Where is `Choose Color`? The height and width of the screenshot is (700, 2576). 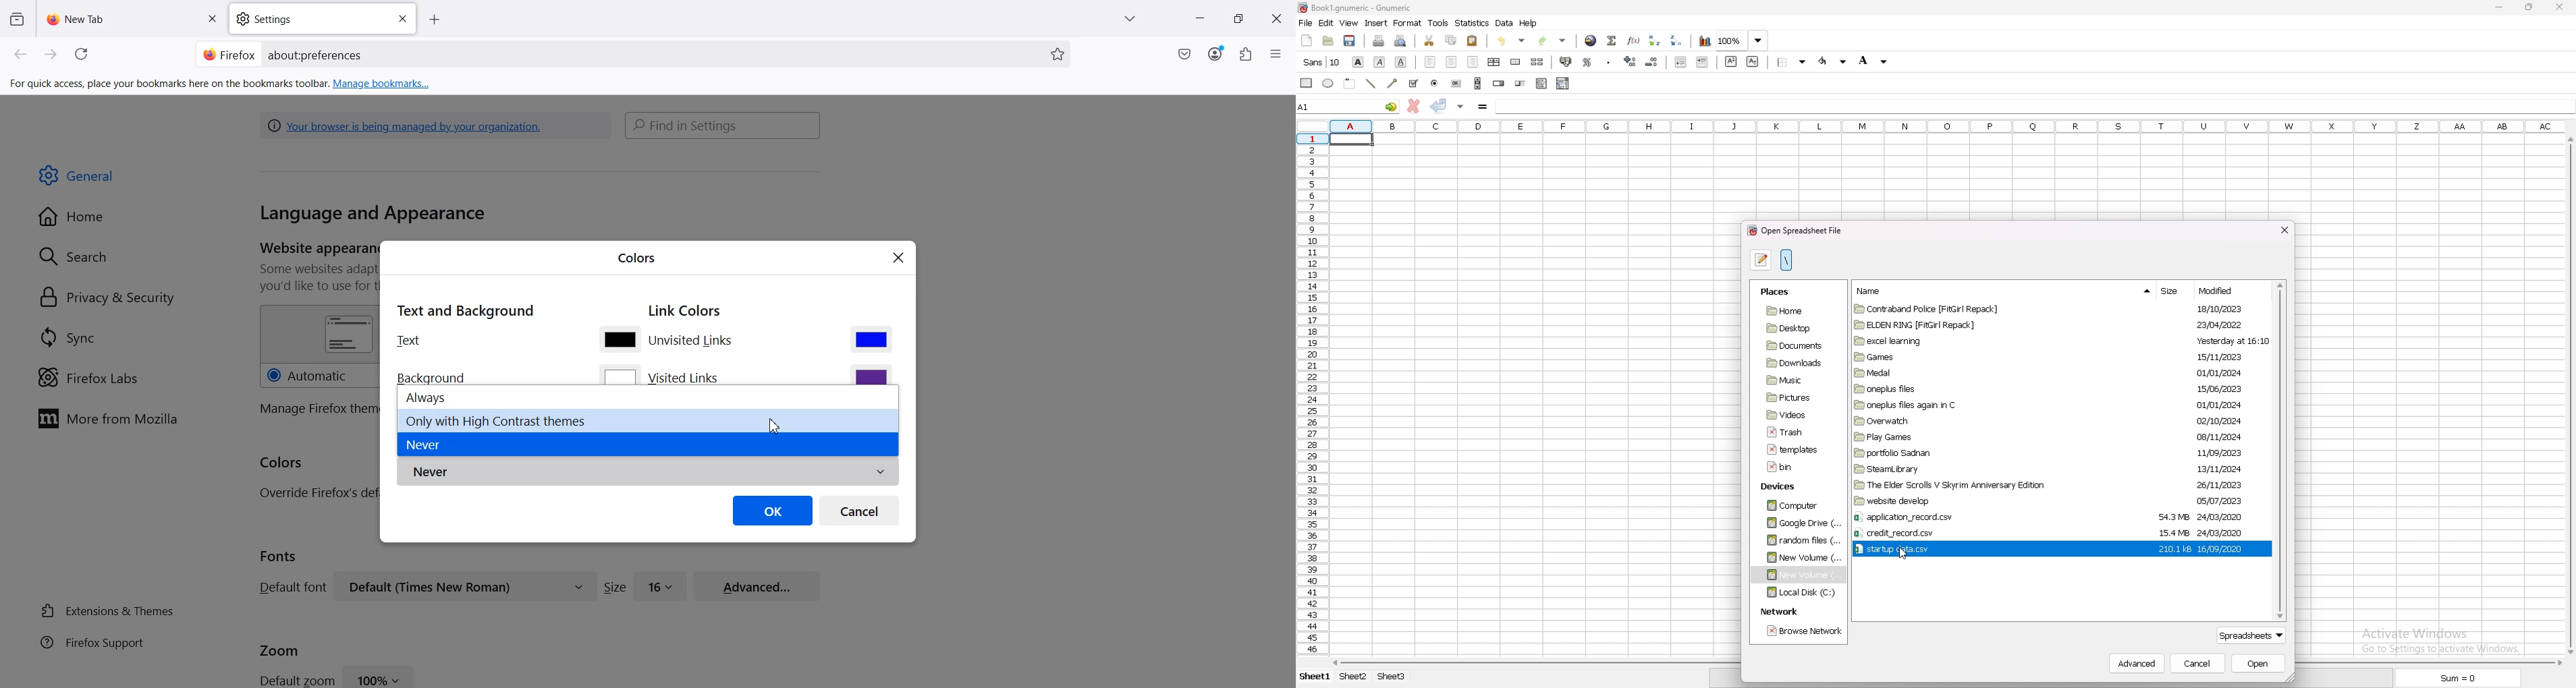 Choose Color is located at coordinates (871, 374).